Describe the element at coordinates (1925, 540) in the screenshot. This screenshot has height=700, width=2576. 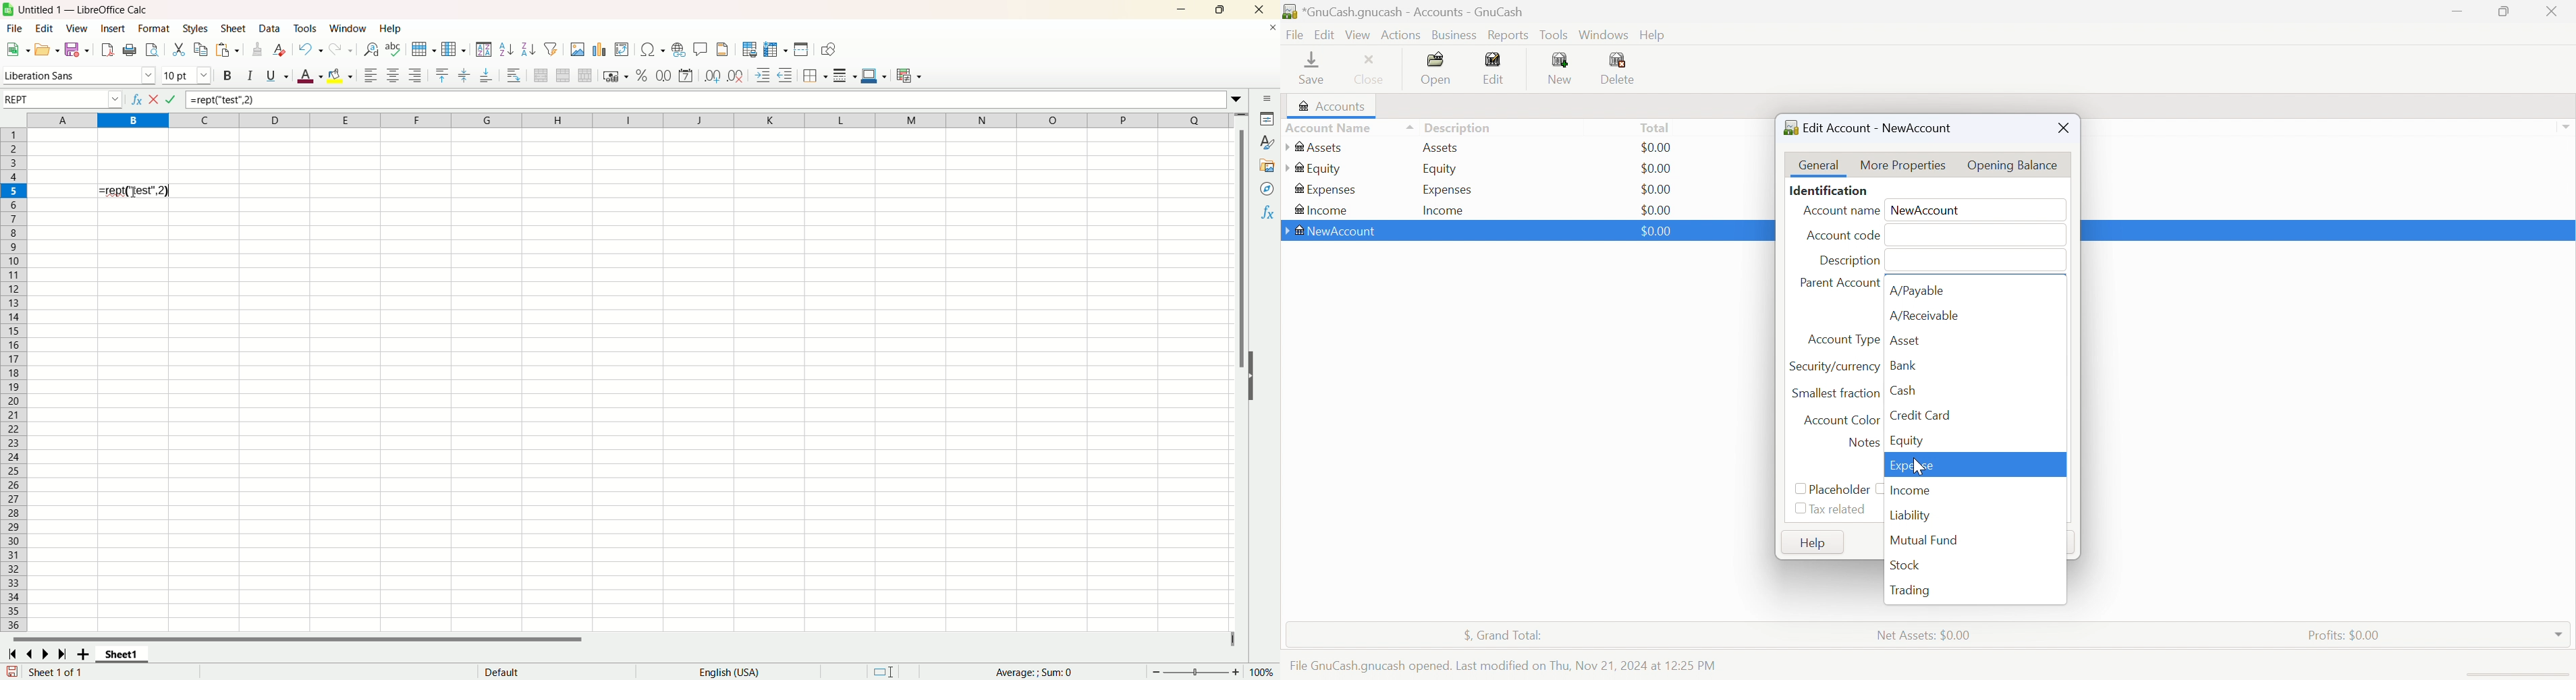
I see `Mutual Fund` at that location.